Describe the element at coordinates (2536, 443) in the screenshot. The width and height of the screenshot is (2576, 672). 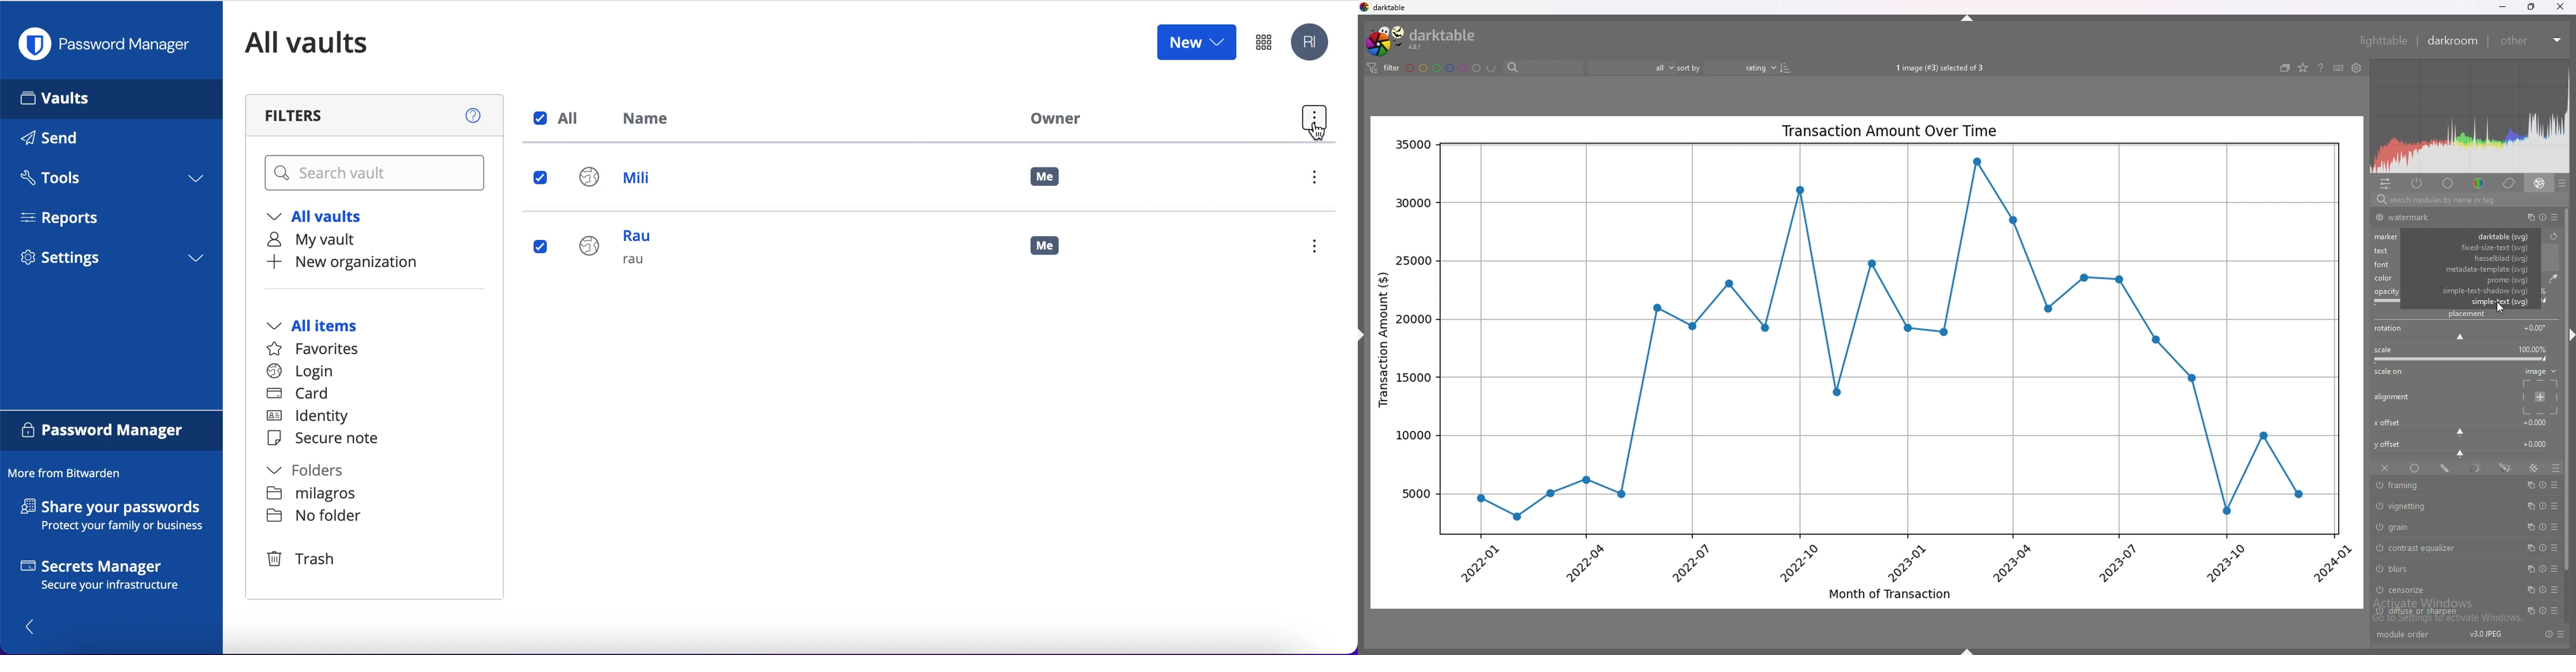
I see `y offset` at that location.